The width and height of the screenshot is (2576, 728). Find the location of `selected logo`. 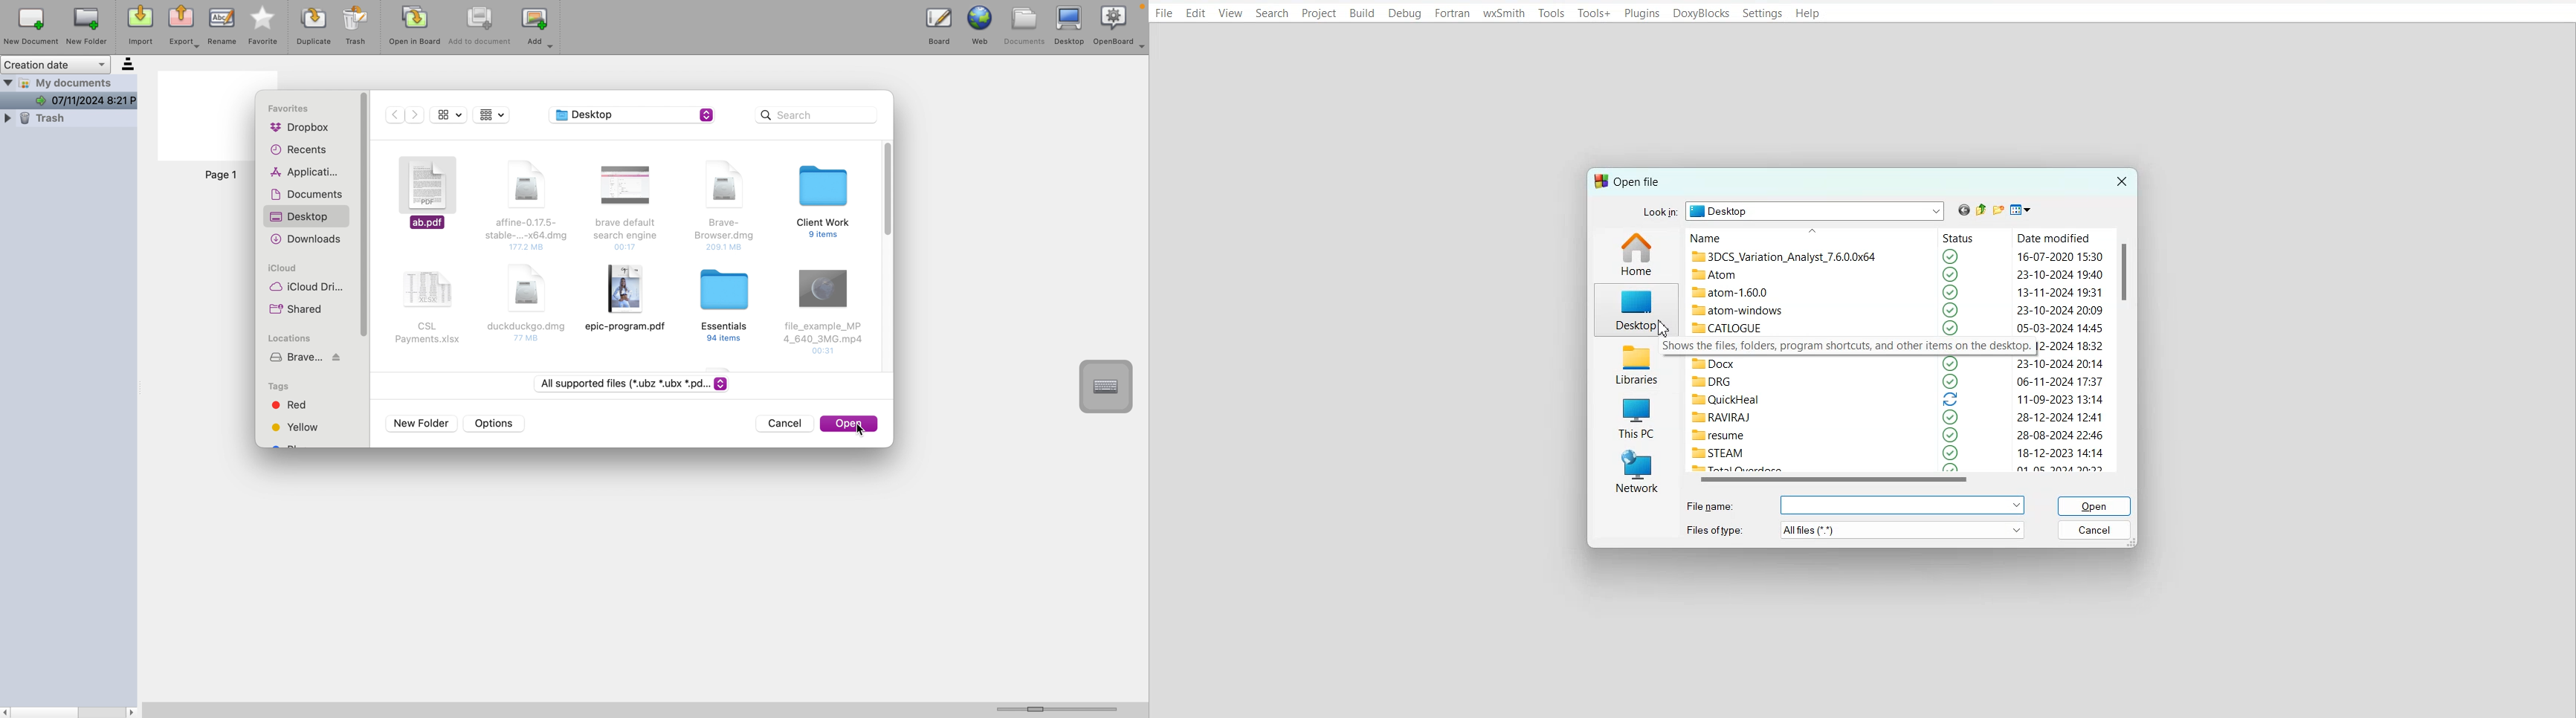

selected logo is located at coordinates (1949, 292).